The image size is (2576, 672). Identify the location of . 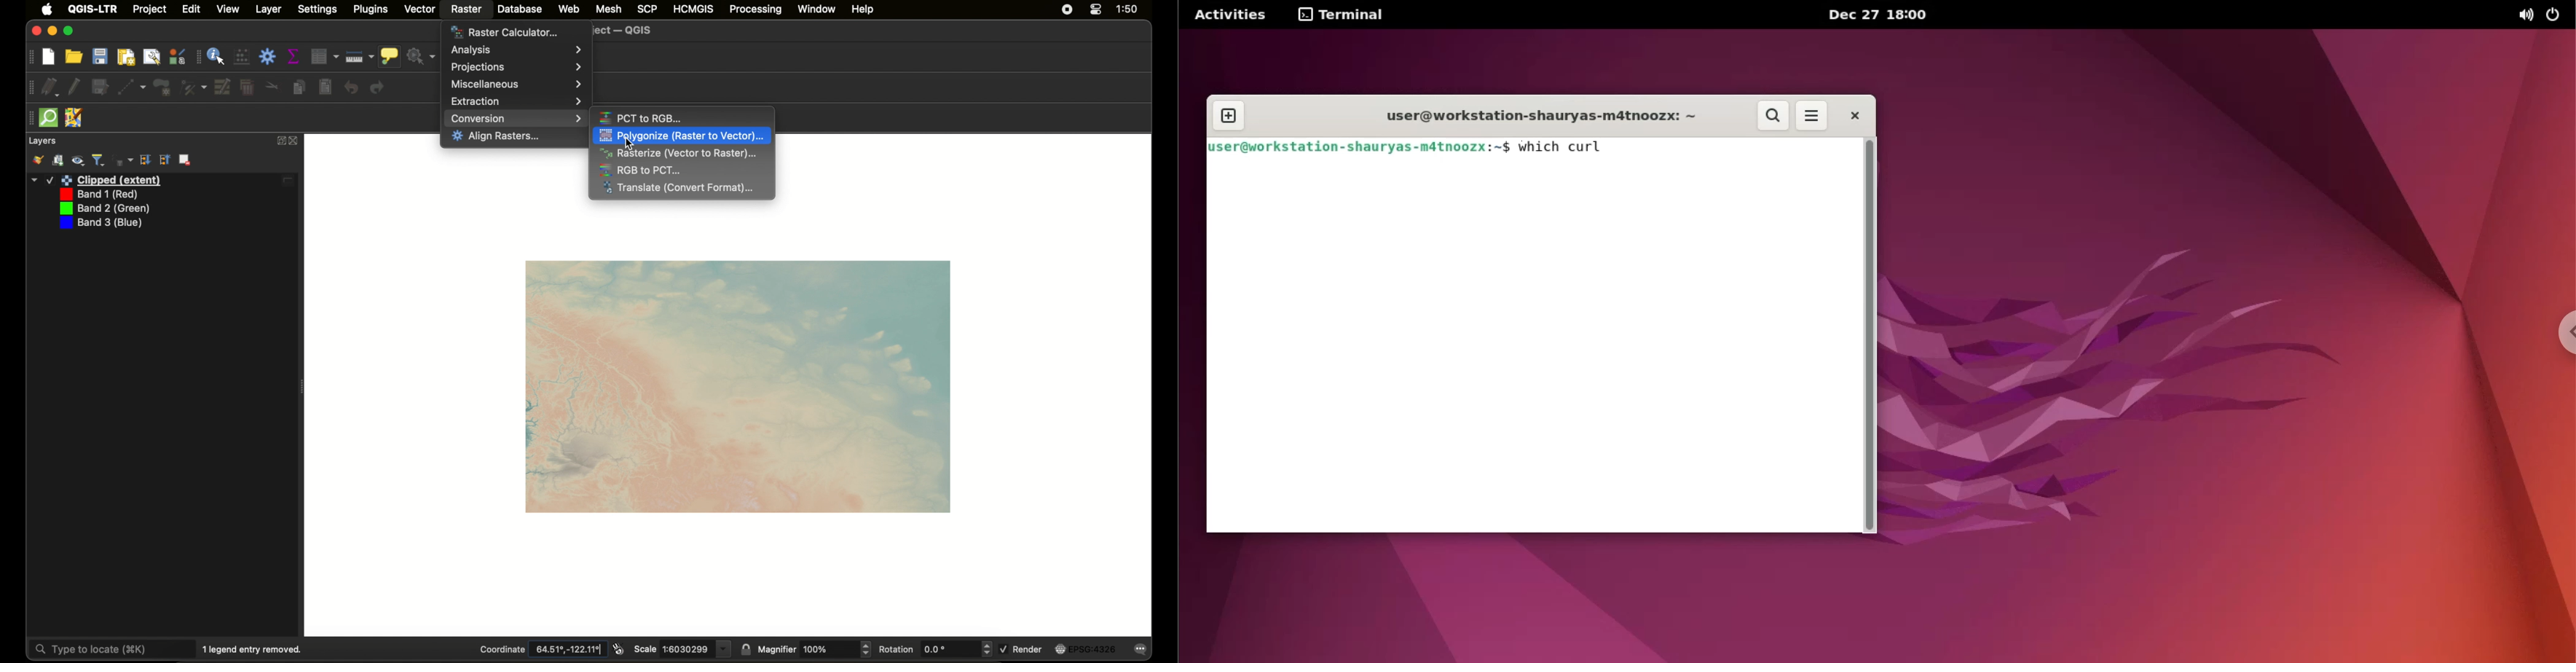
(34, 33).